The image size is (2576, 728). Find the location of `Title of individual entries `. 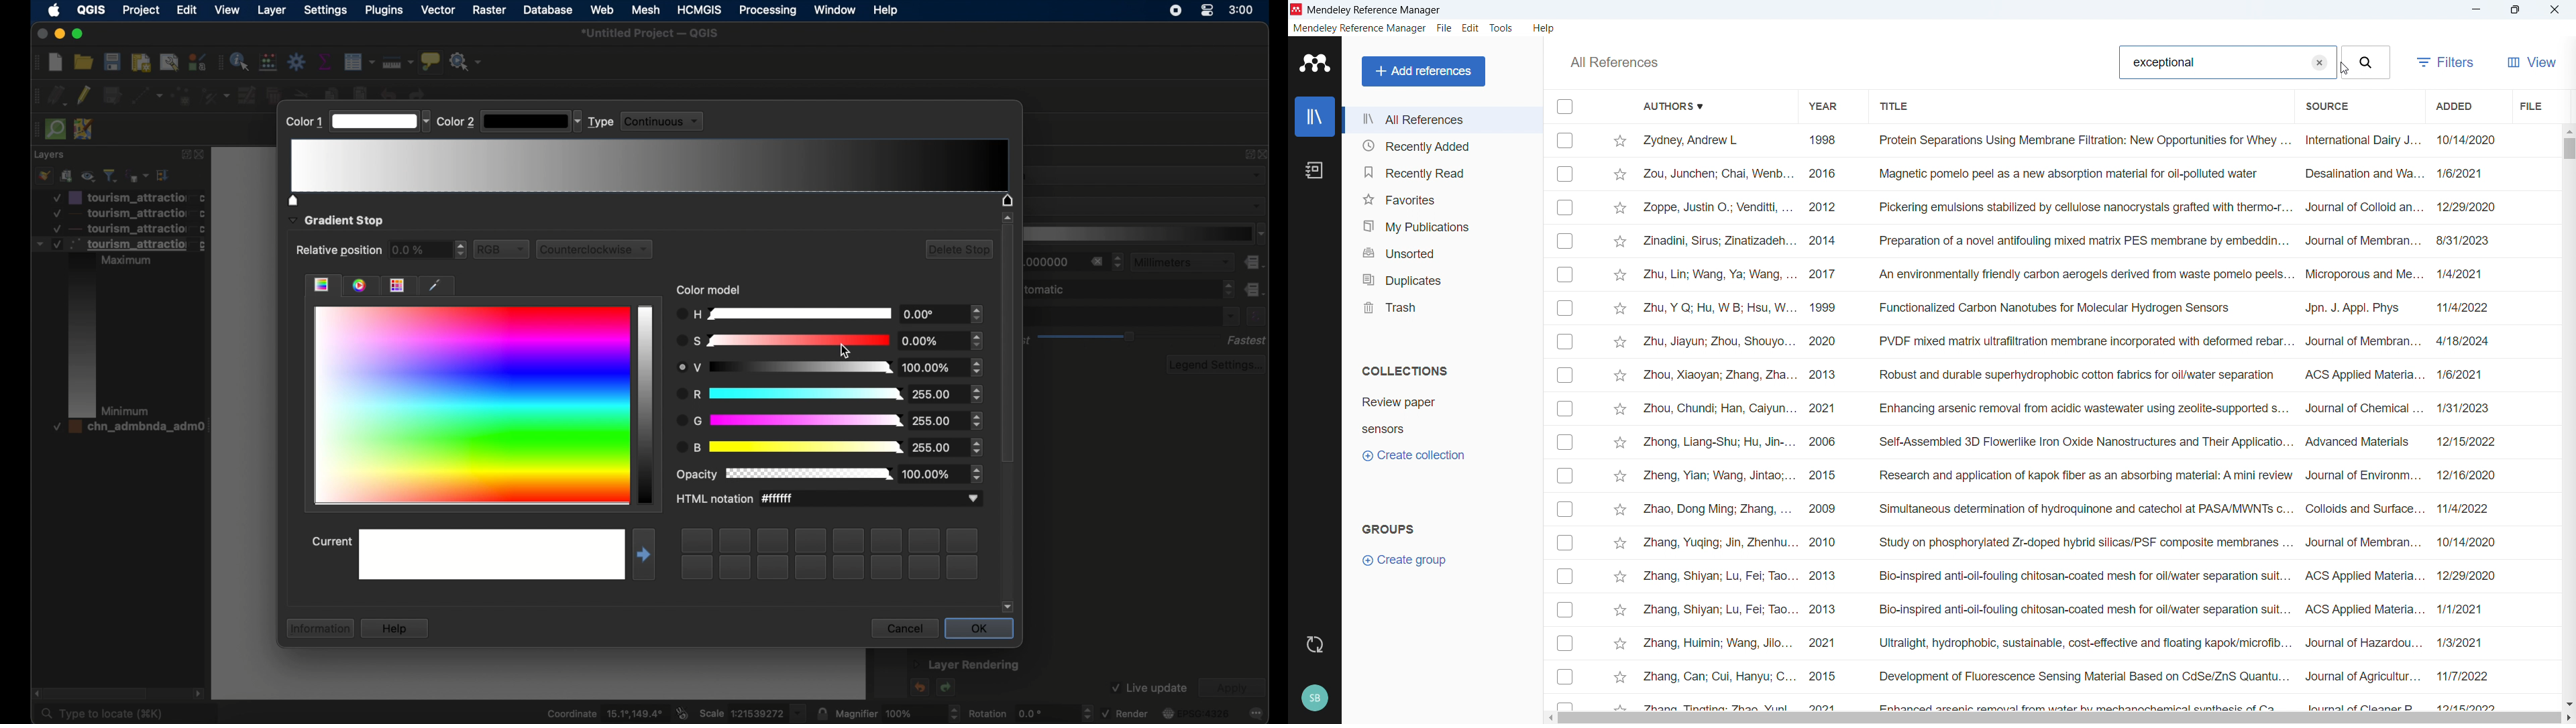

Title of individual entries  is located at coordinates (2083, 420).